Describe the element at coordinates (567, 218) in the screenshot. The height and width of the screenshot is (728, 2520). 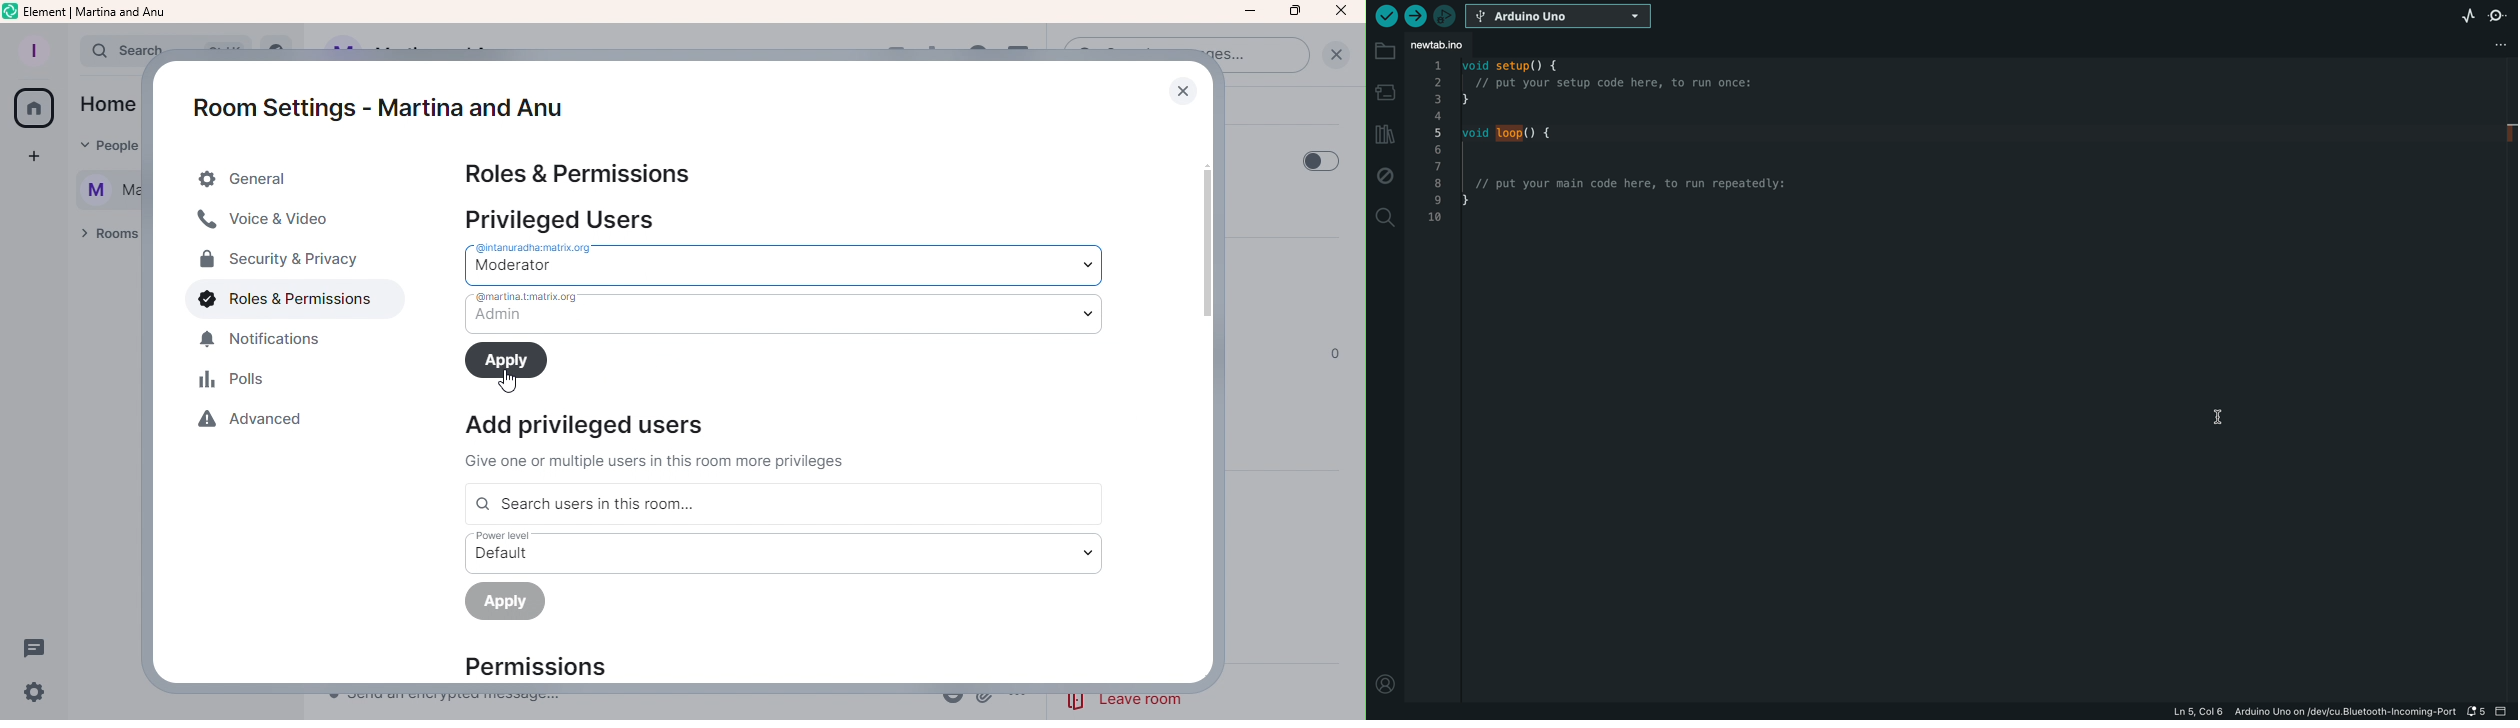
I see `Privileged users` at that location.